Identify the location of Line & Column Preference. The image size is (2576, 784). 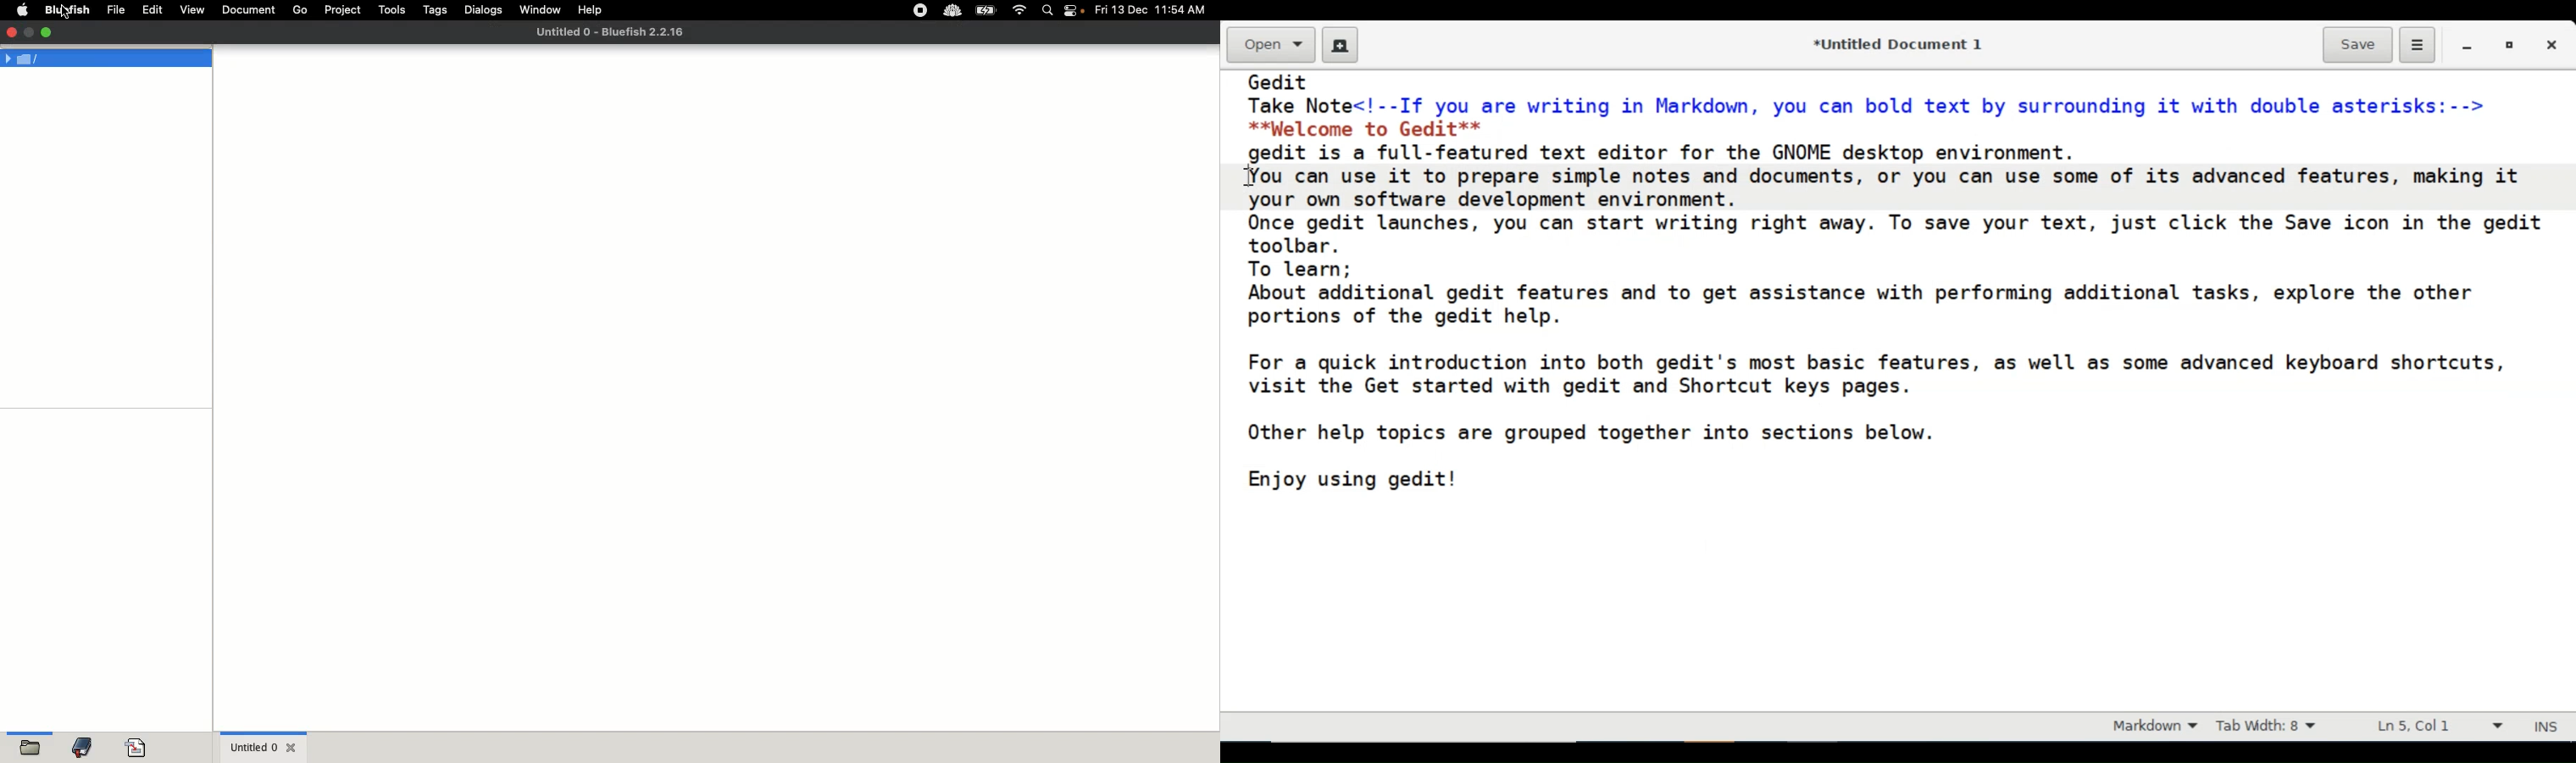
(2435, 729).